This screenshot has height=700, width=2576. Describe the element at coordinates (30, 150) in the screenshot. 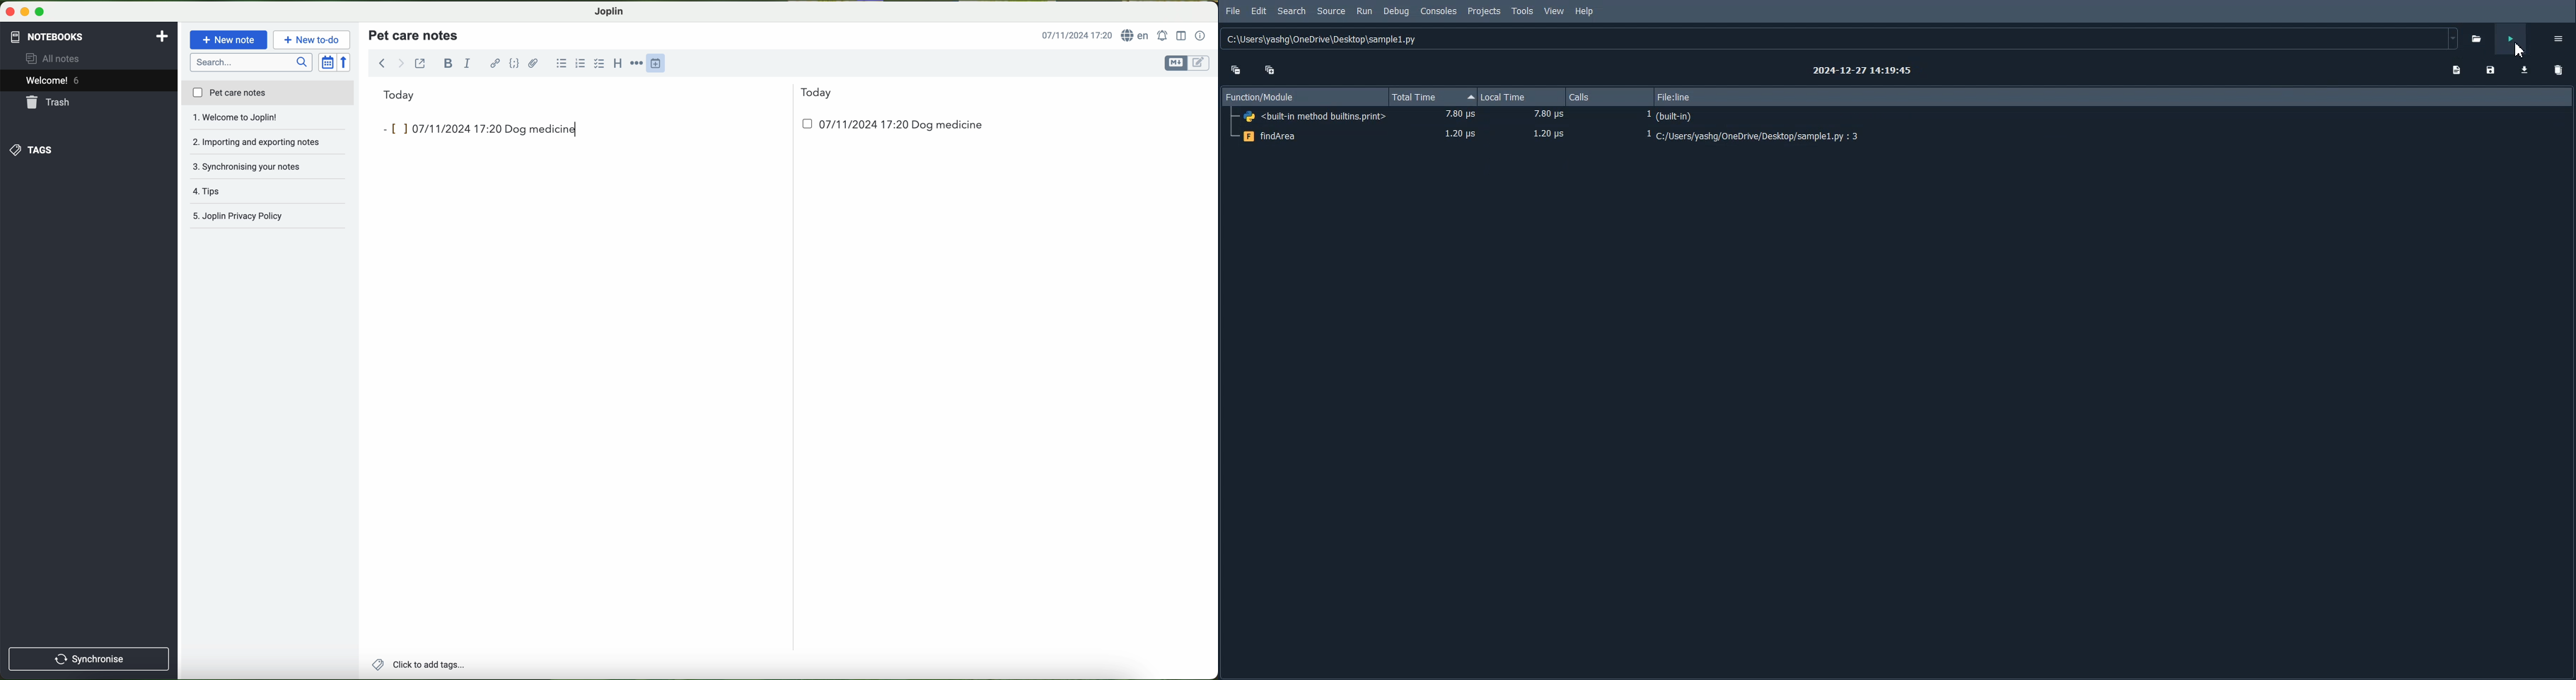

I see `tags` at that location.